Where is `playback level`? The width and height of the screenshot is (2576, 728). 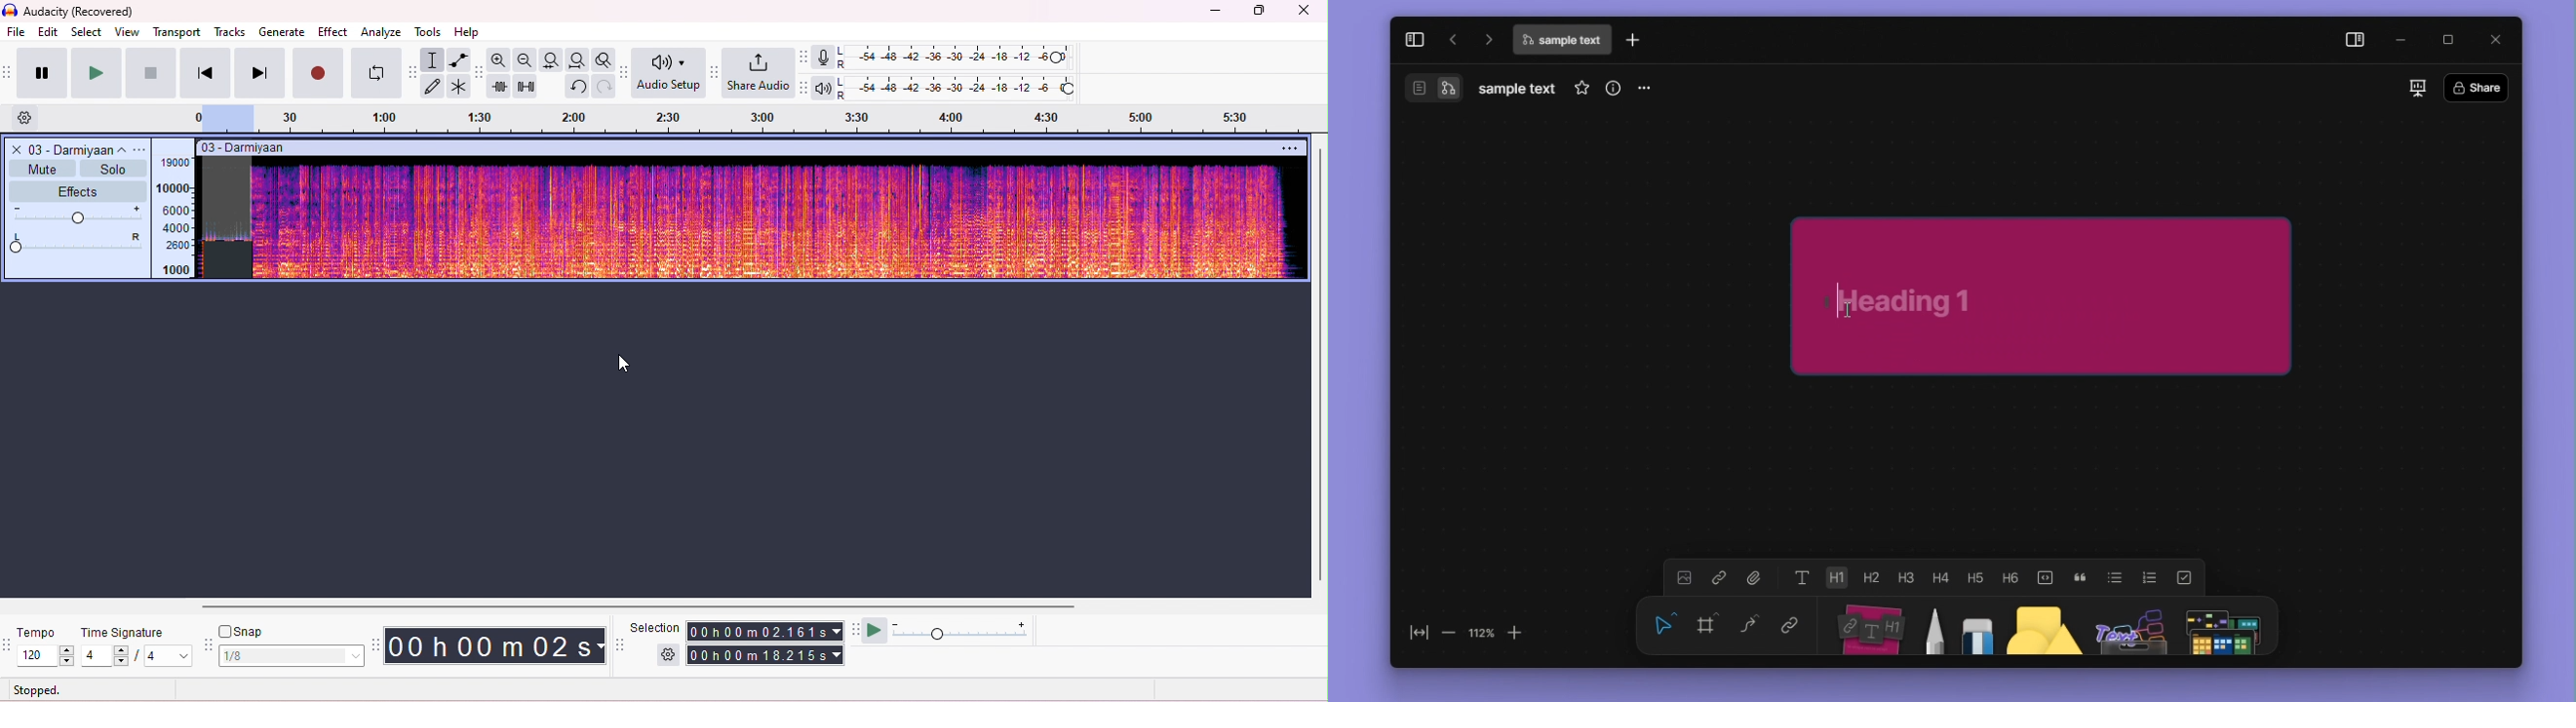 playback level is located at coordinates (961, 88).